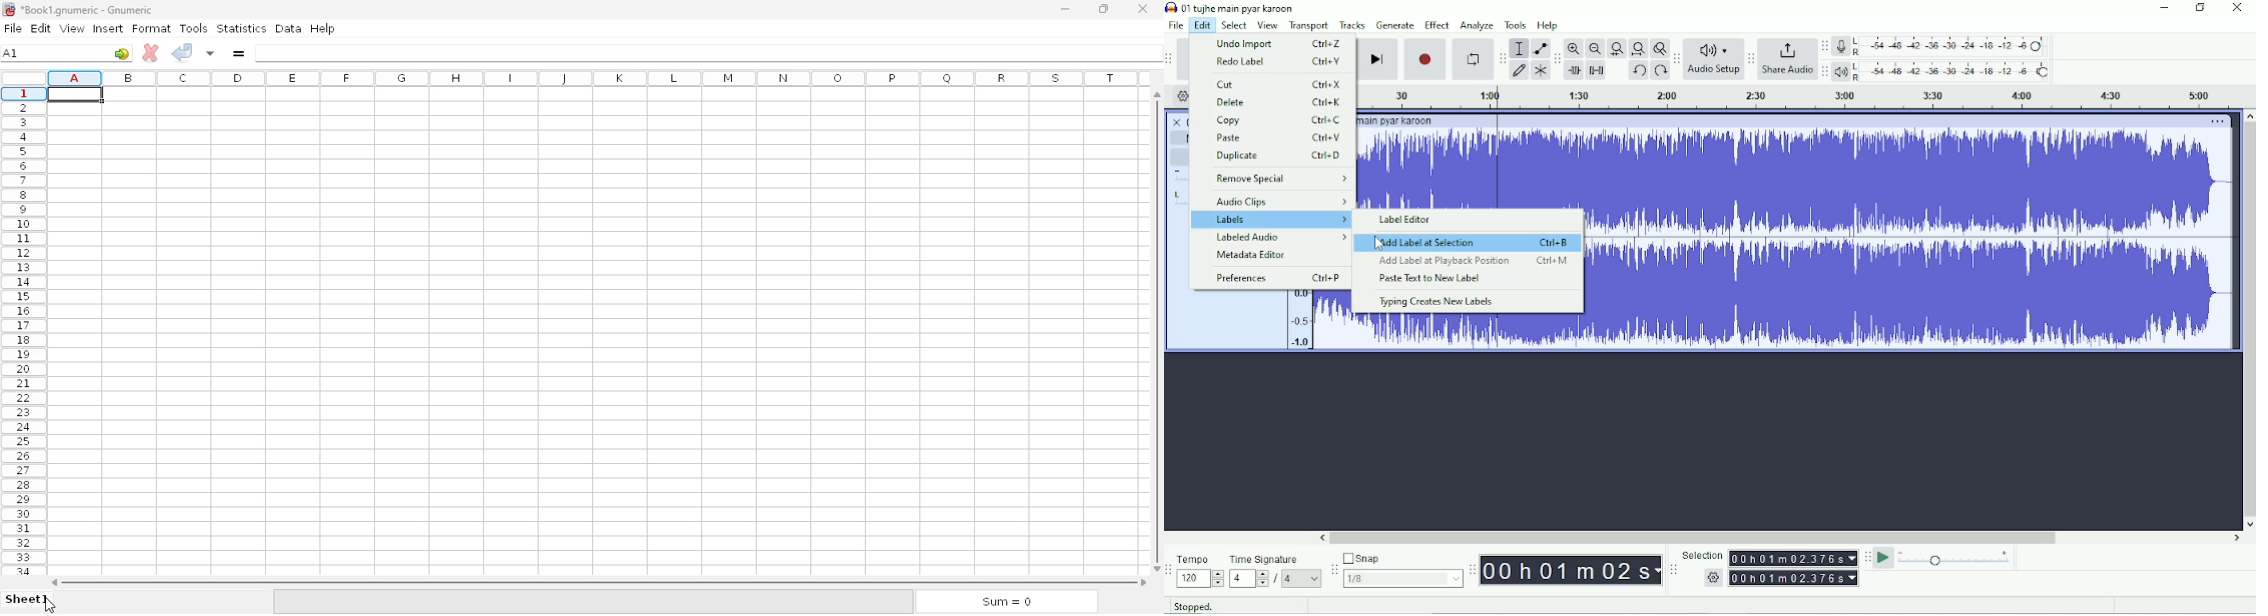 The height and width of the screenshot is (616, 2268). Describe the element at coordinates (1638, 70) in the screenshot. I see `Undo` at that location.